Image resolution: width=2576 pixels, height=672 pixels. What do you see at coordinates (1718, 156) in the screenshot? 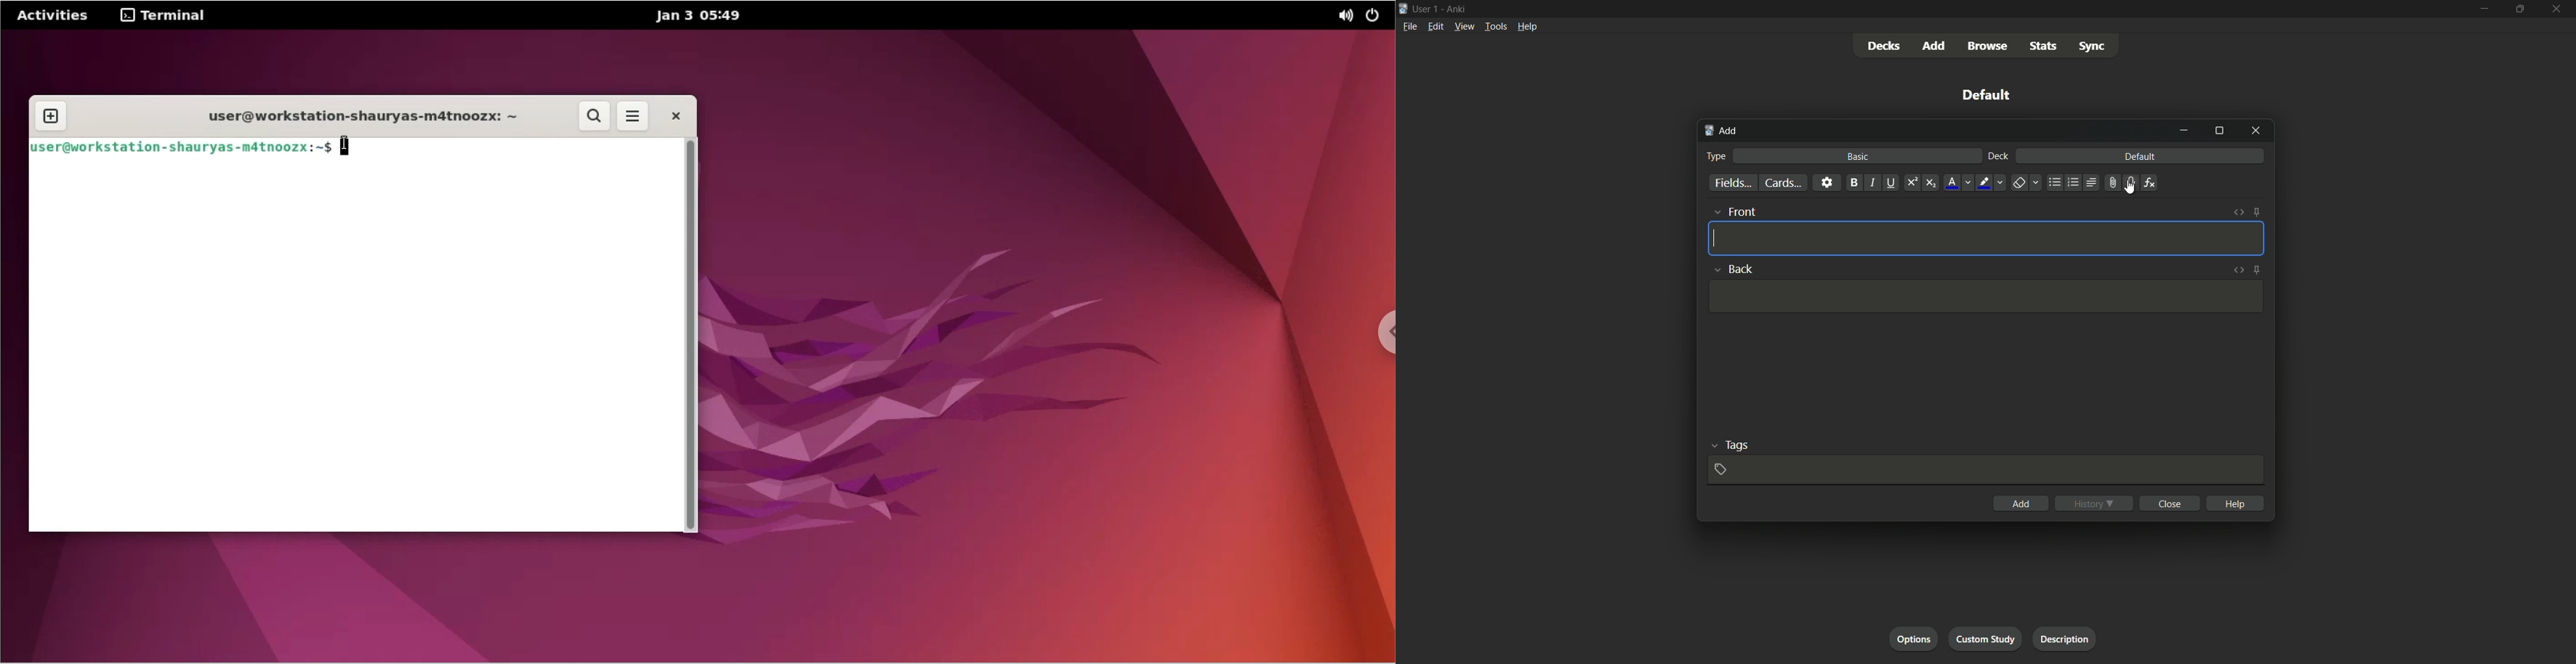
I see `type` at bounding box center [1718, 156].